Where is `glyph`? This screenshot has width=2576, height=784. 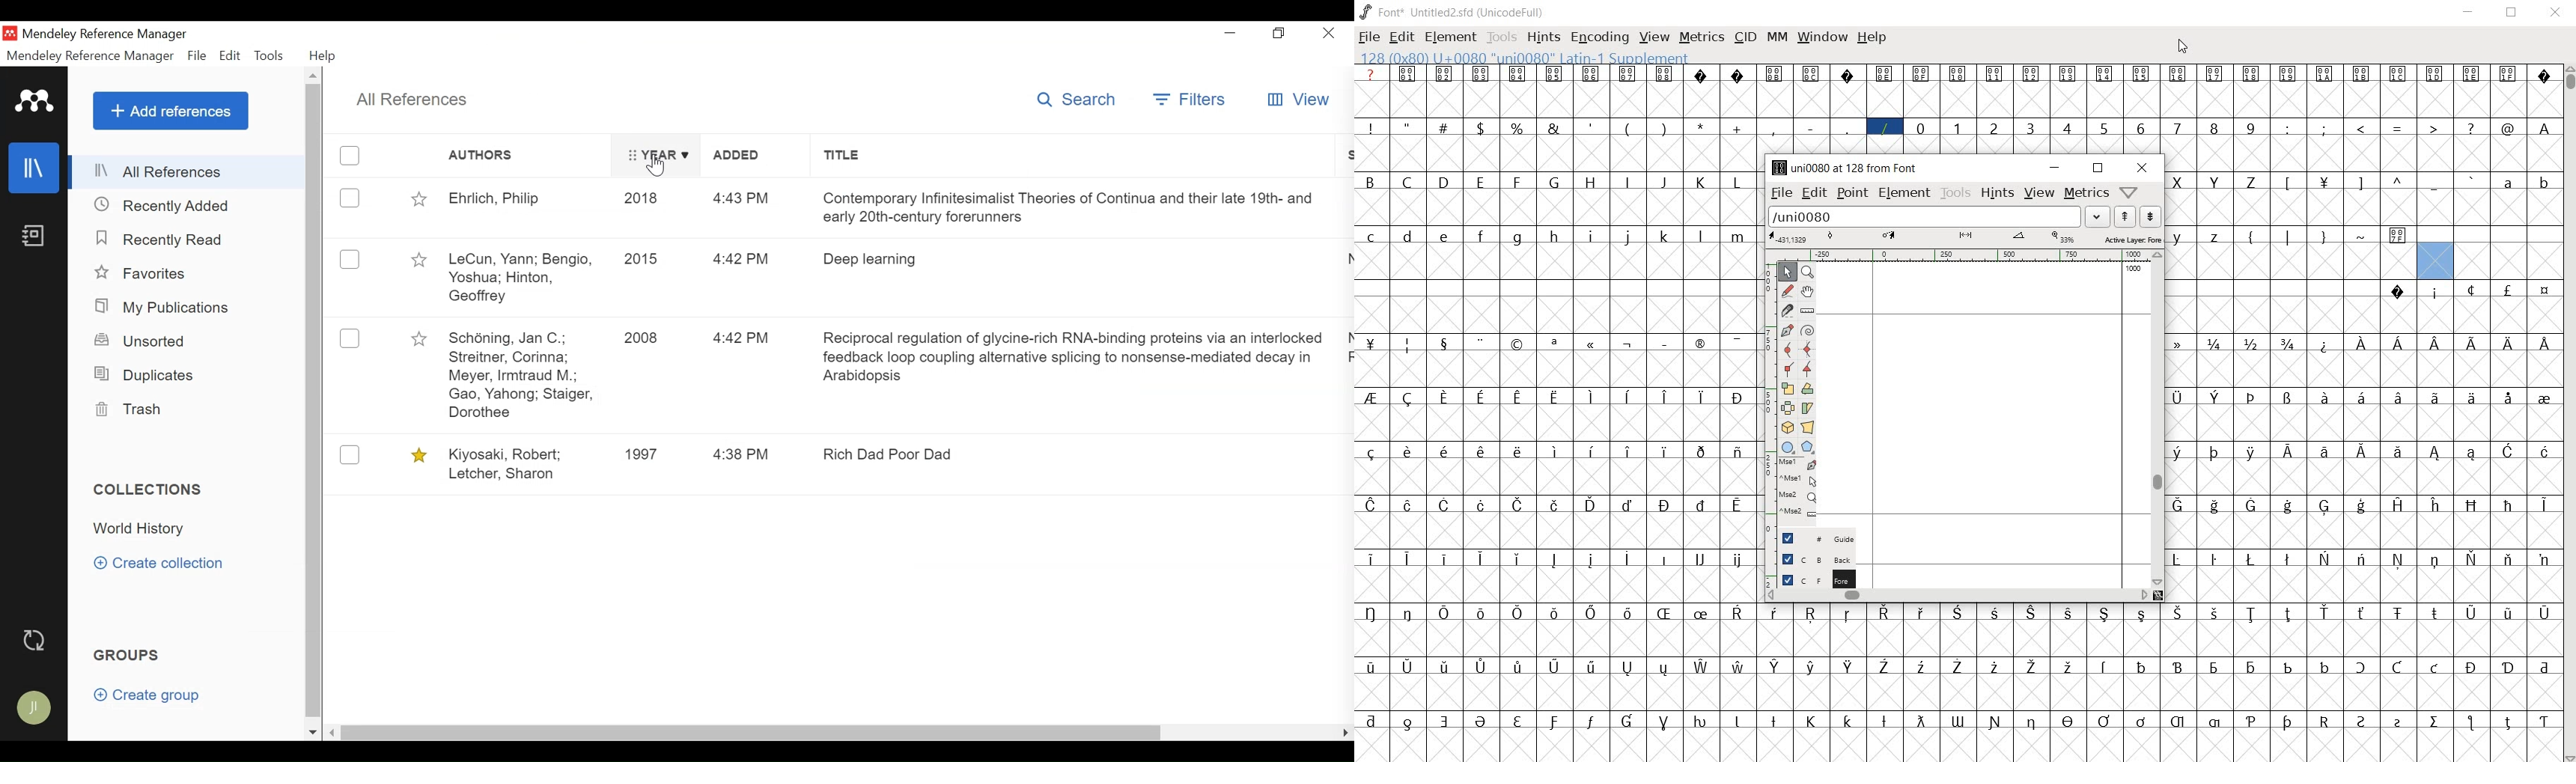 glyph is located at coordinates (1810, 722).